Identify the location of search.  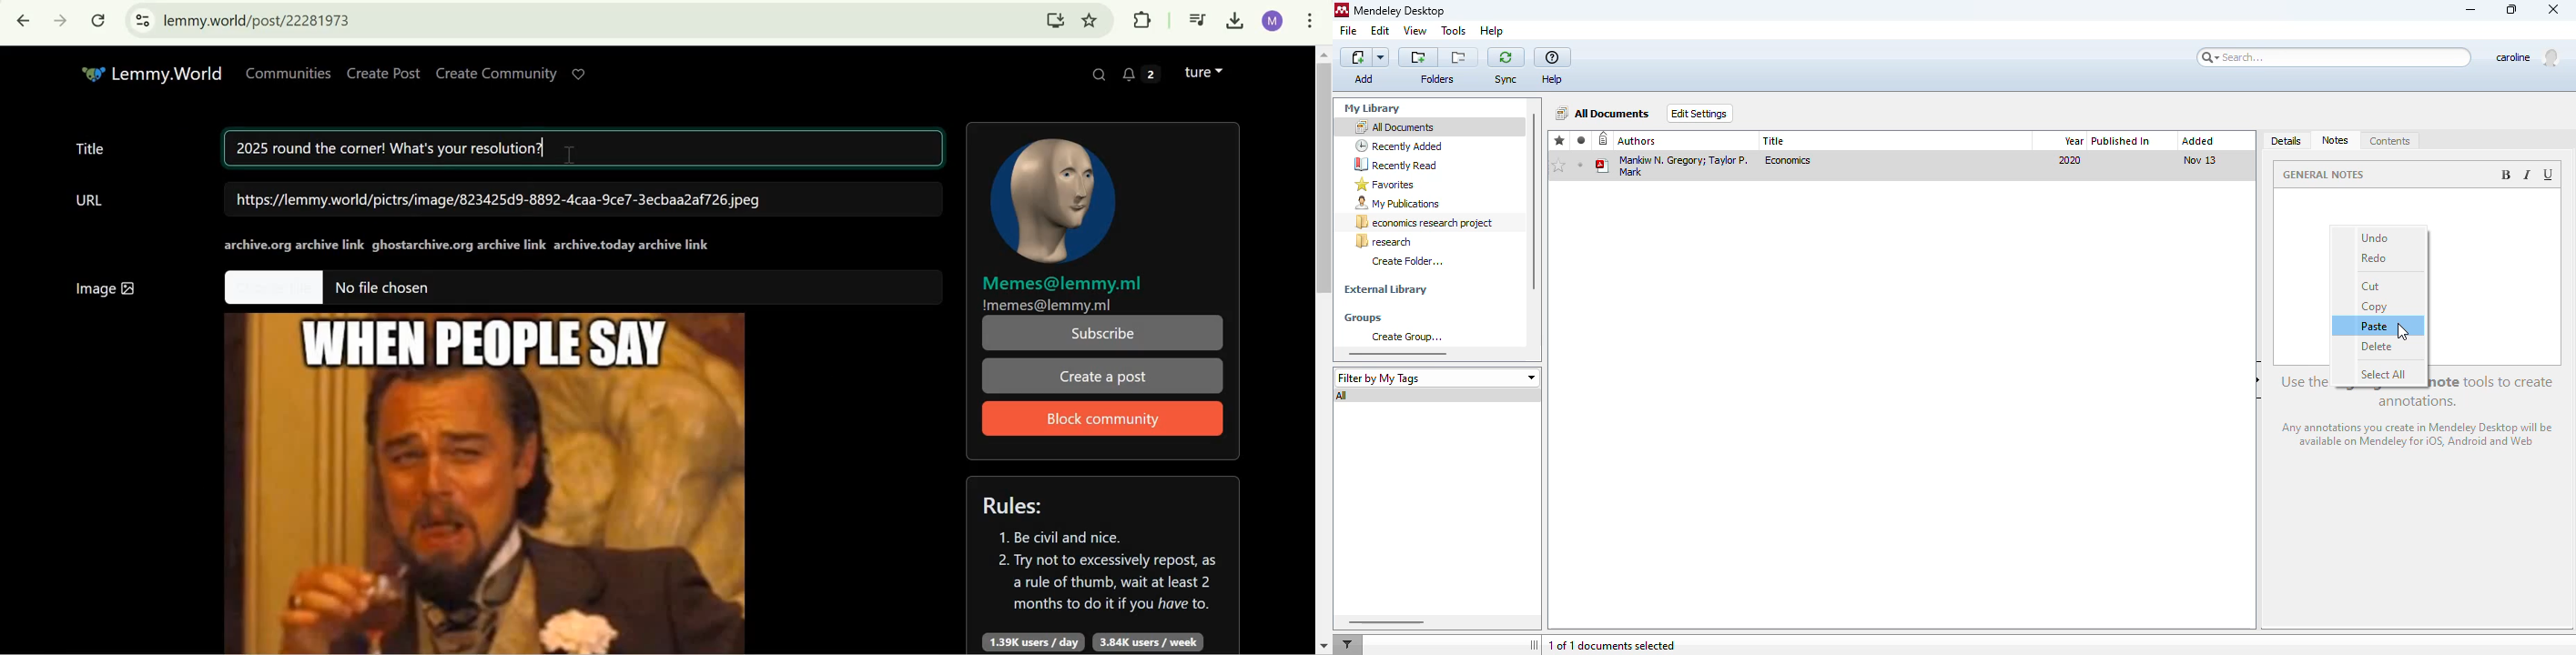
(2335, 57).